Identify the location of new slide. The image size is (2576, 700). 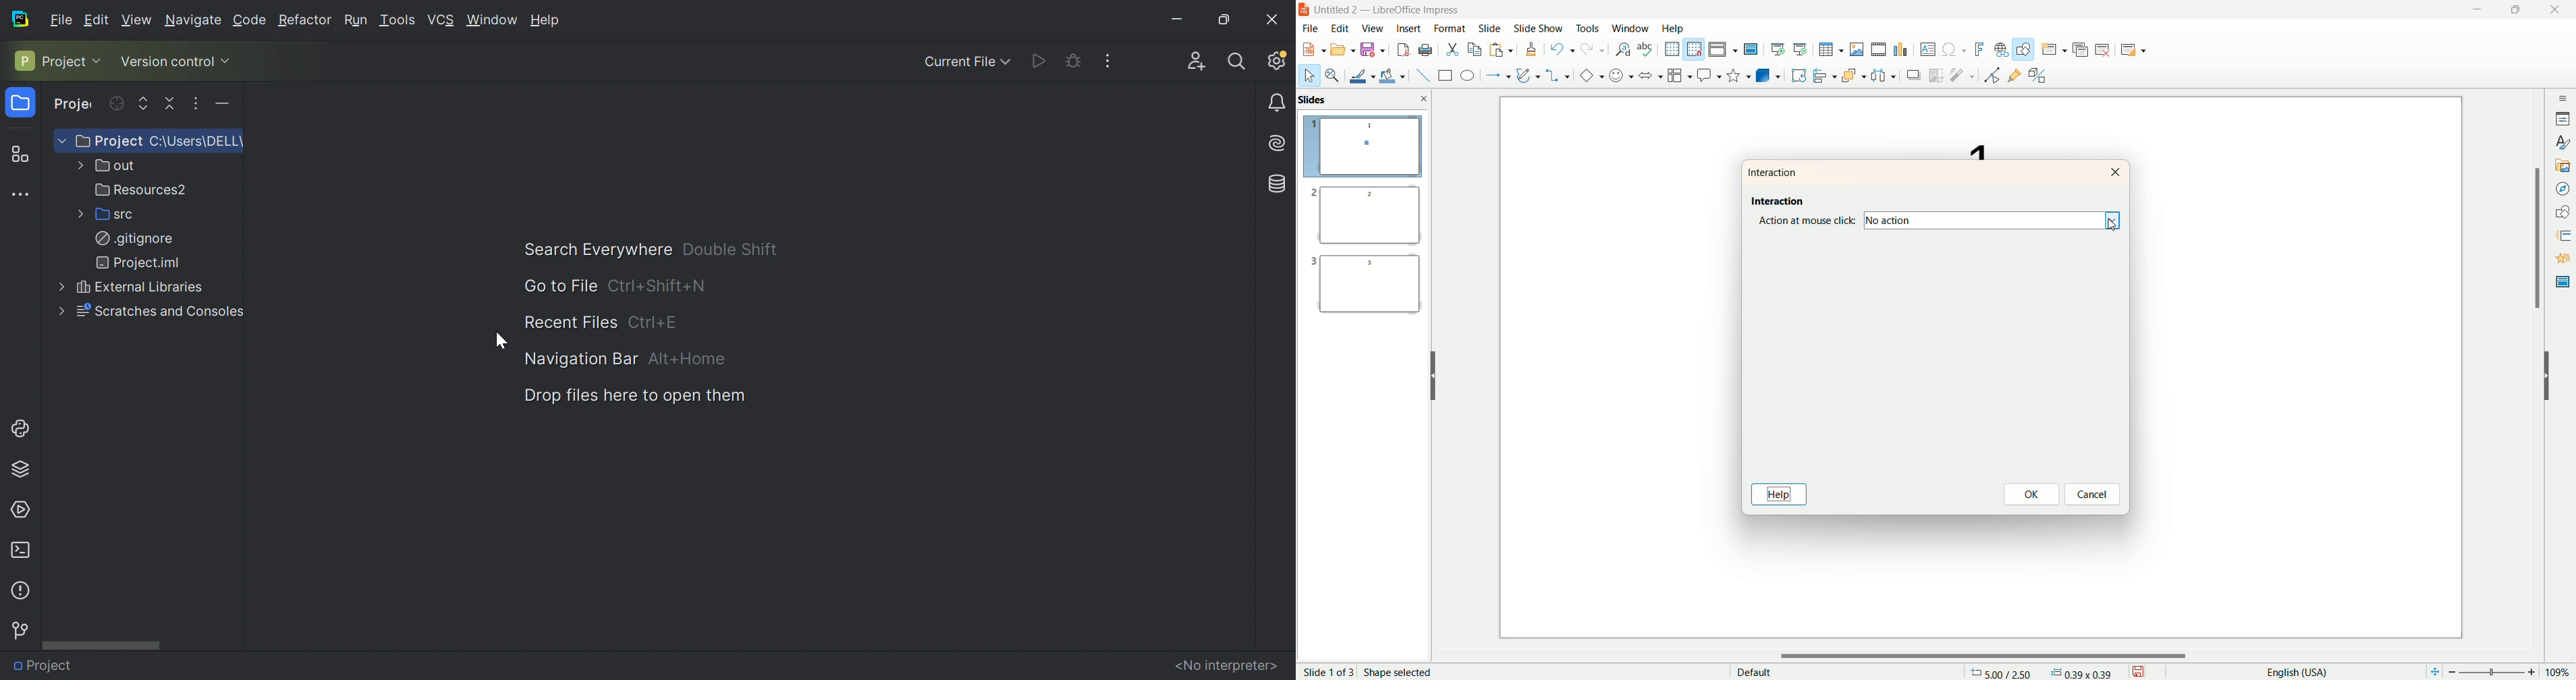
(2053, 49).